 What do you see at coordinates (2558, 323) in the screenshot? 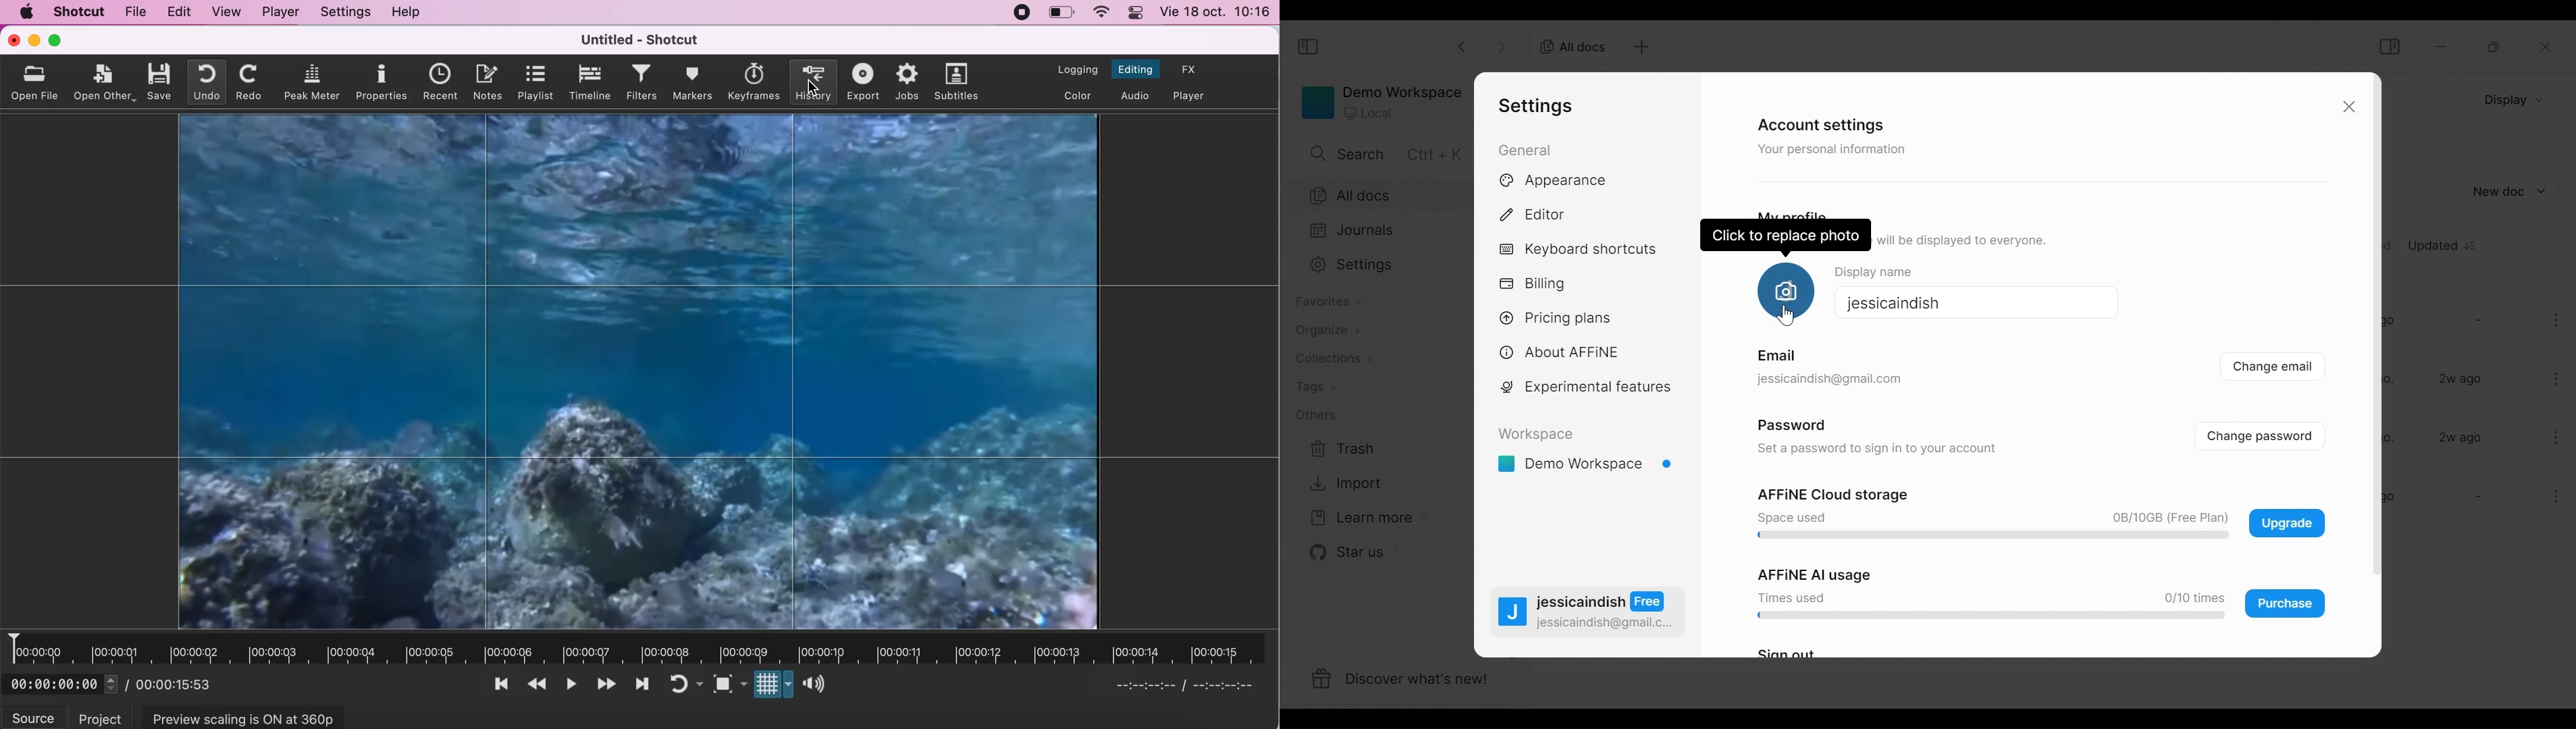
I see `more options` at bounding box center [2558, 323].